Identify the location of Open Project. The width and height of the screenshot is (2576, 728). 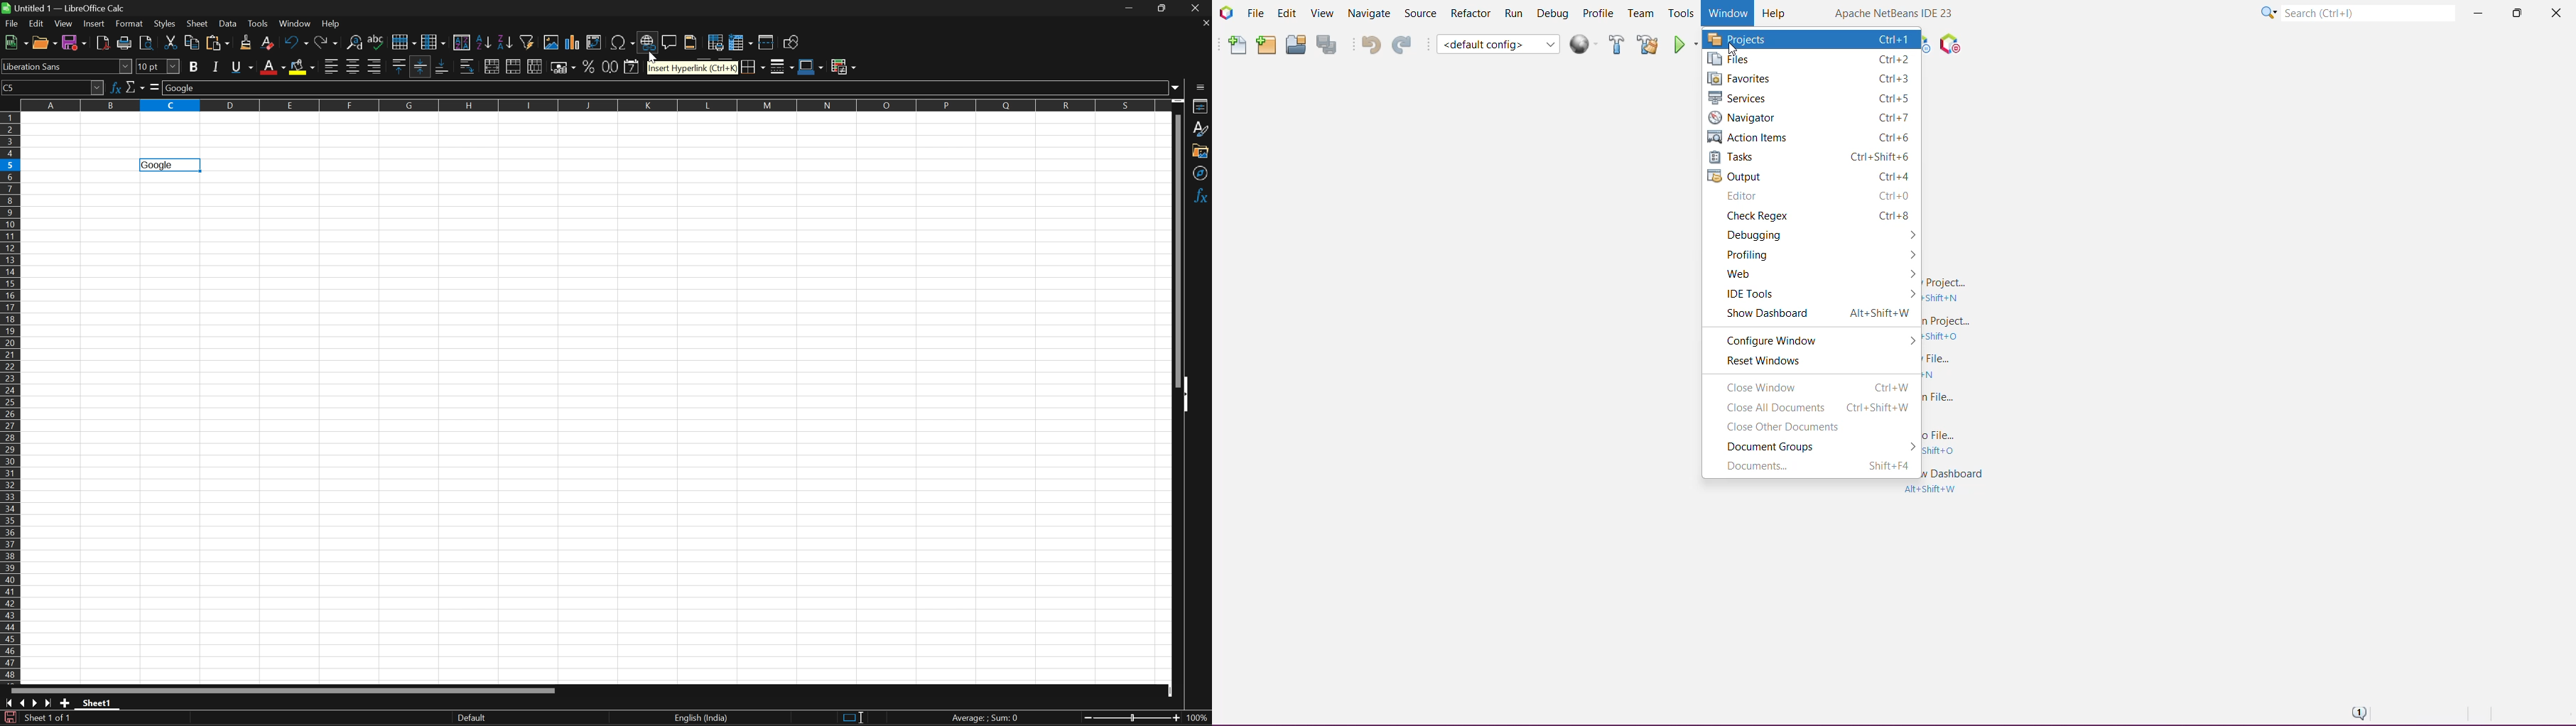
(1295, 44).